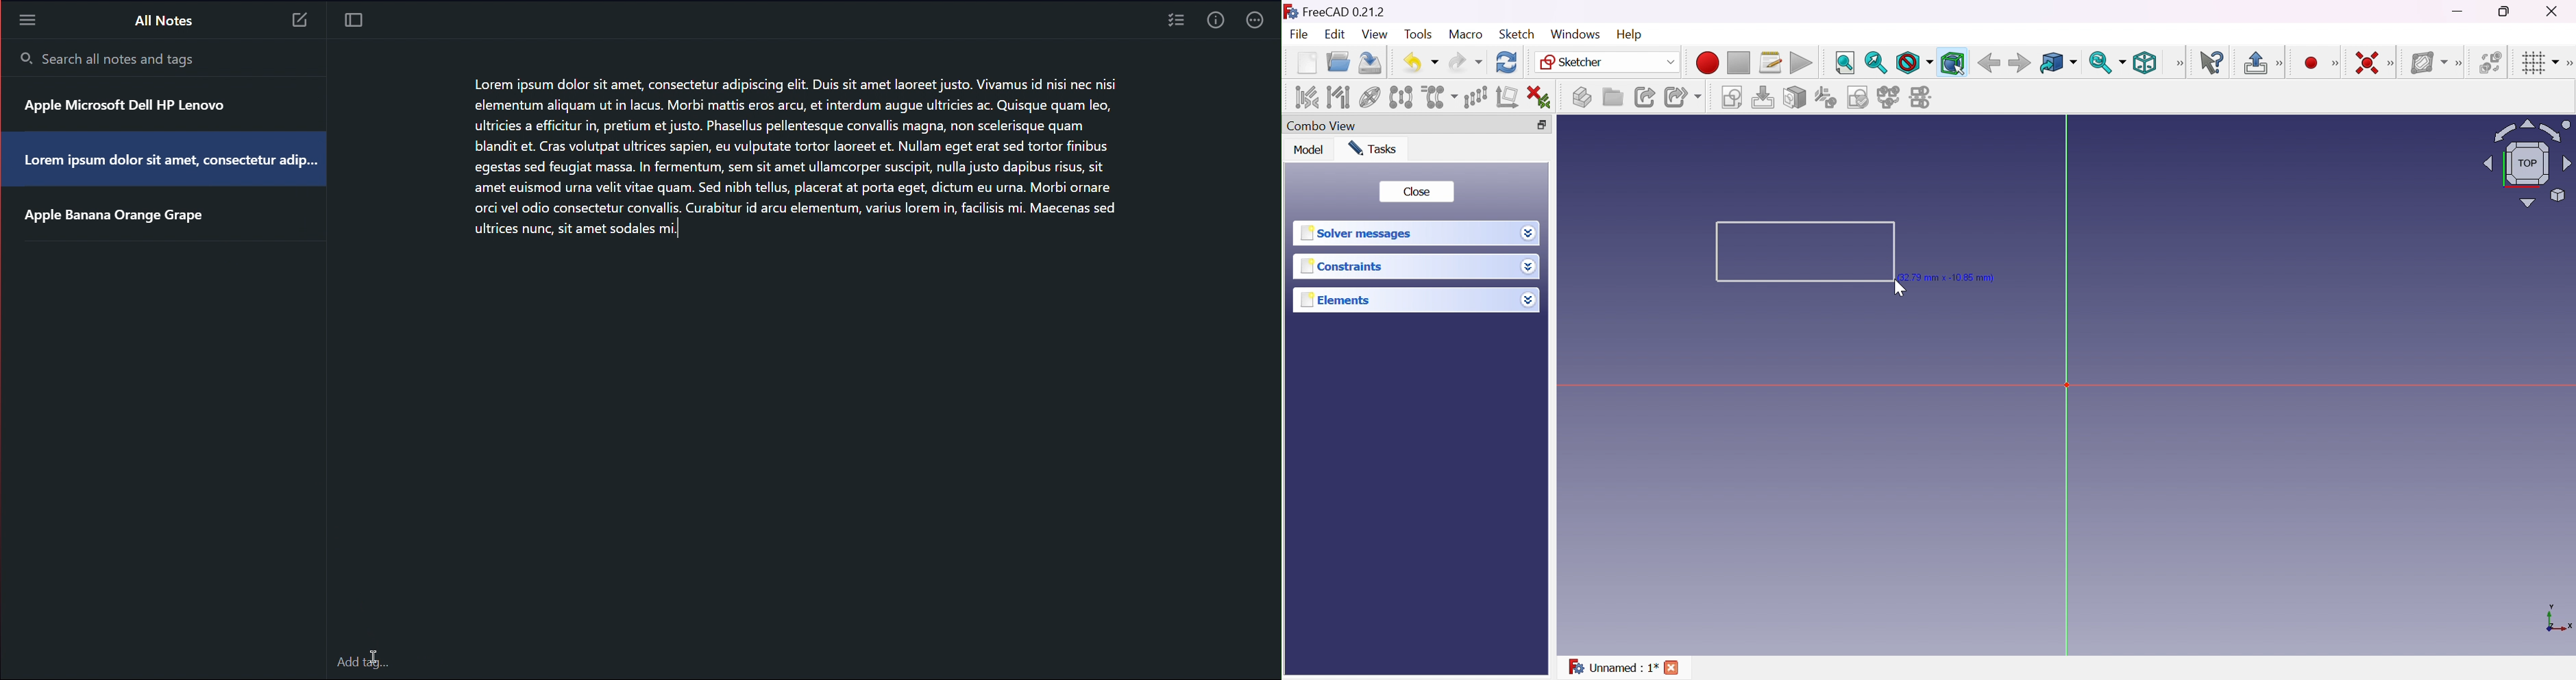  Describe the element at coordinates (2179, 64) in the screenshot. I see `View` at that location.